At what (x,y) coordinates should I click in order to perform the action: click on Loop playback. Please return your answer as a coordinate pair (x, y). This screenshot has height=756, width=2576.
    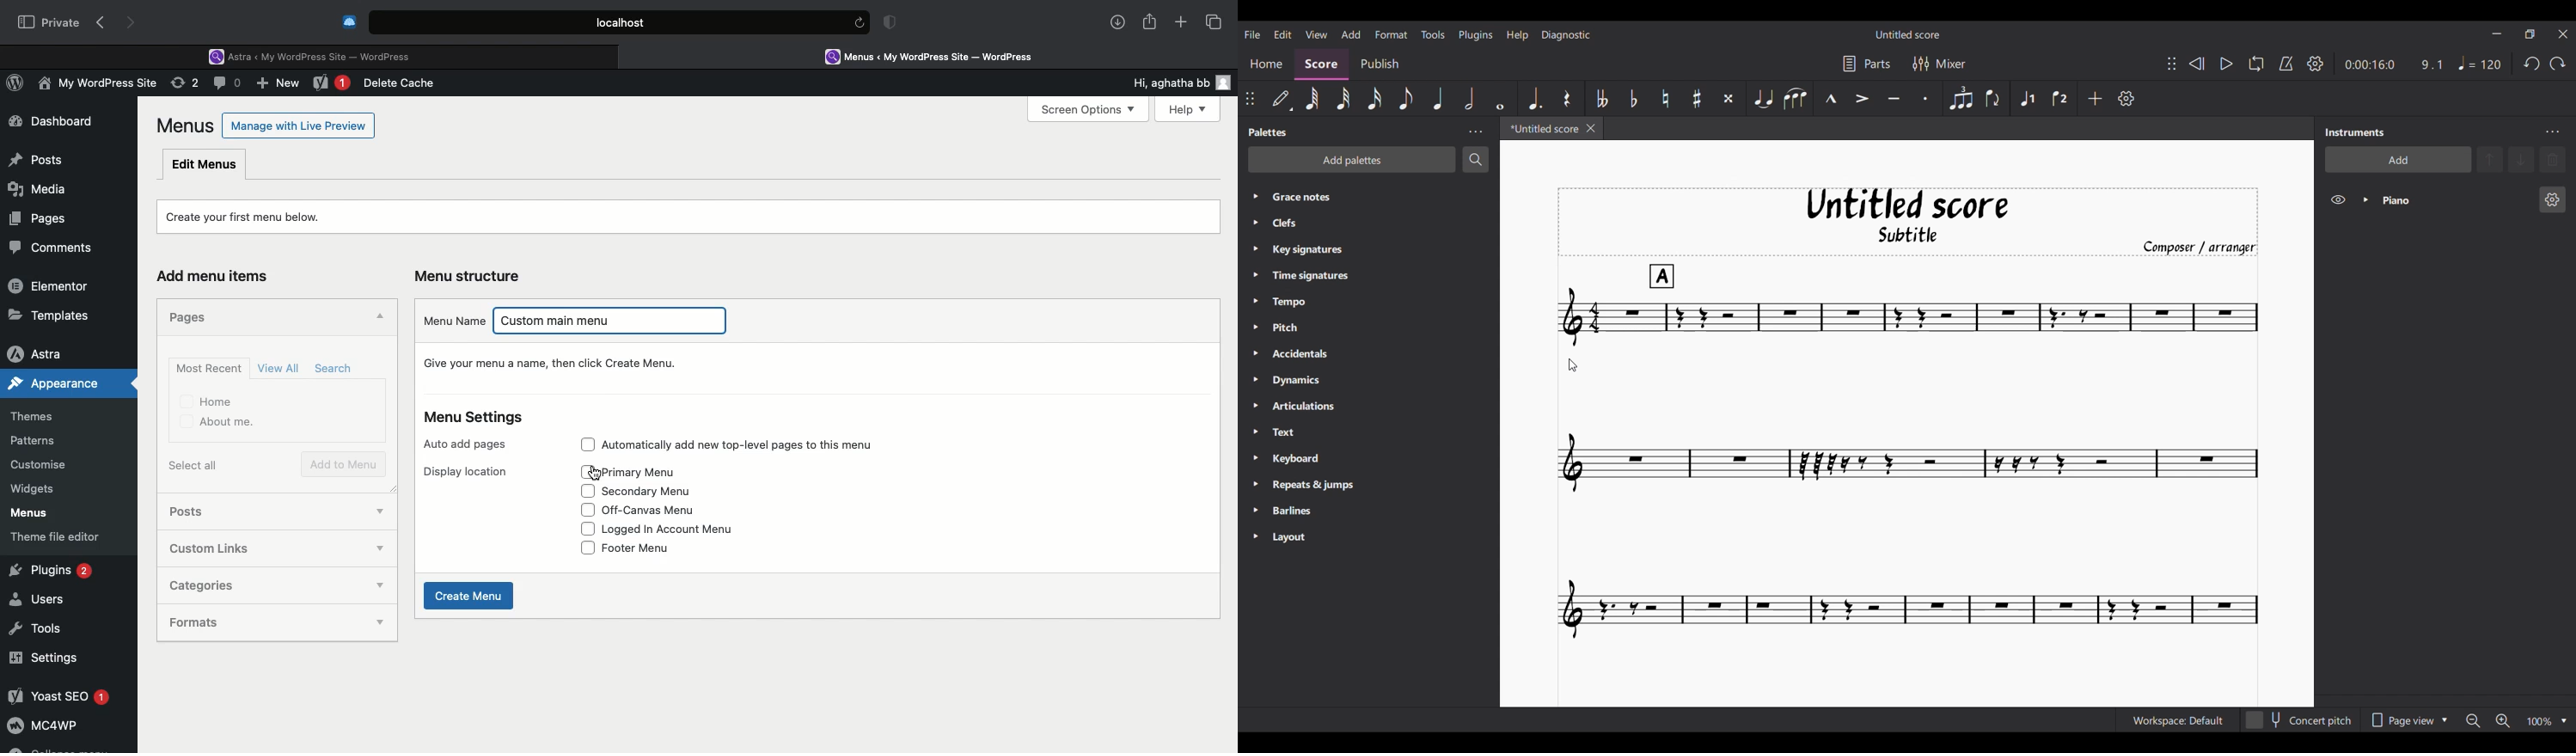
    Looking at the image, I should click on (2256, 63).